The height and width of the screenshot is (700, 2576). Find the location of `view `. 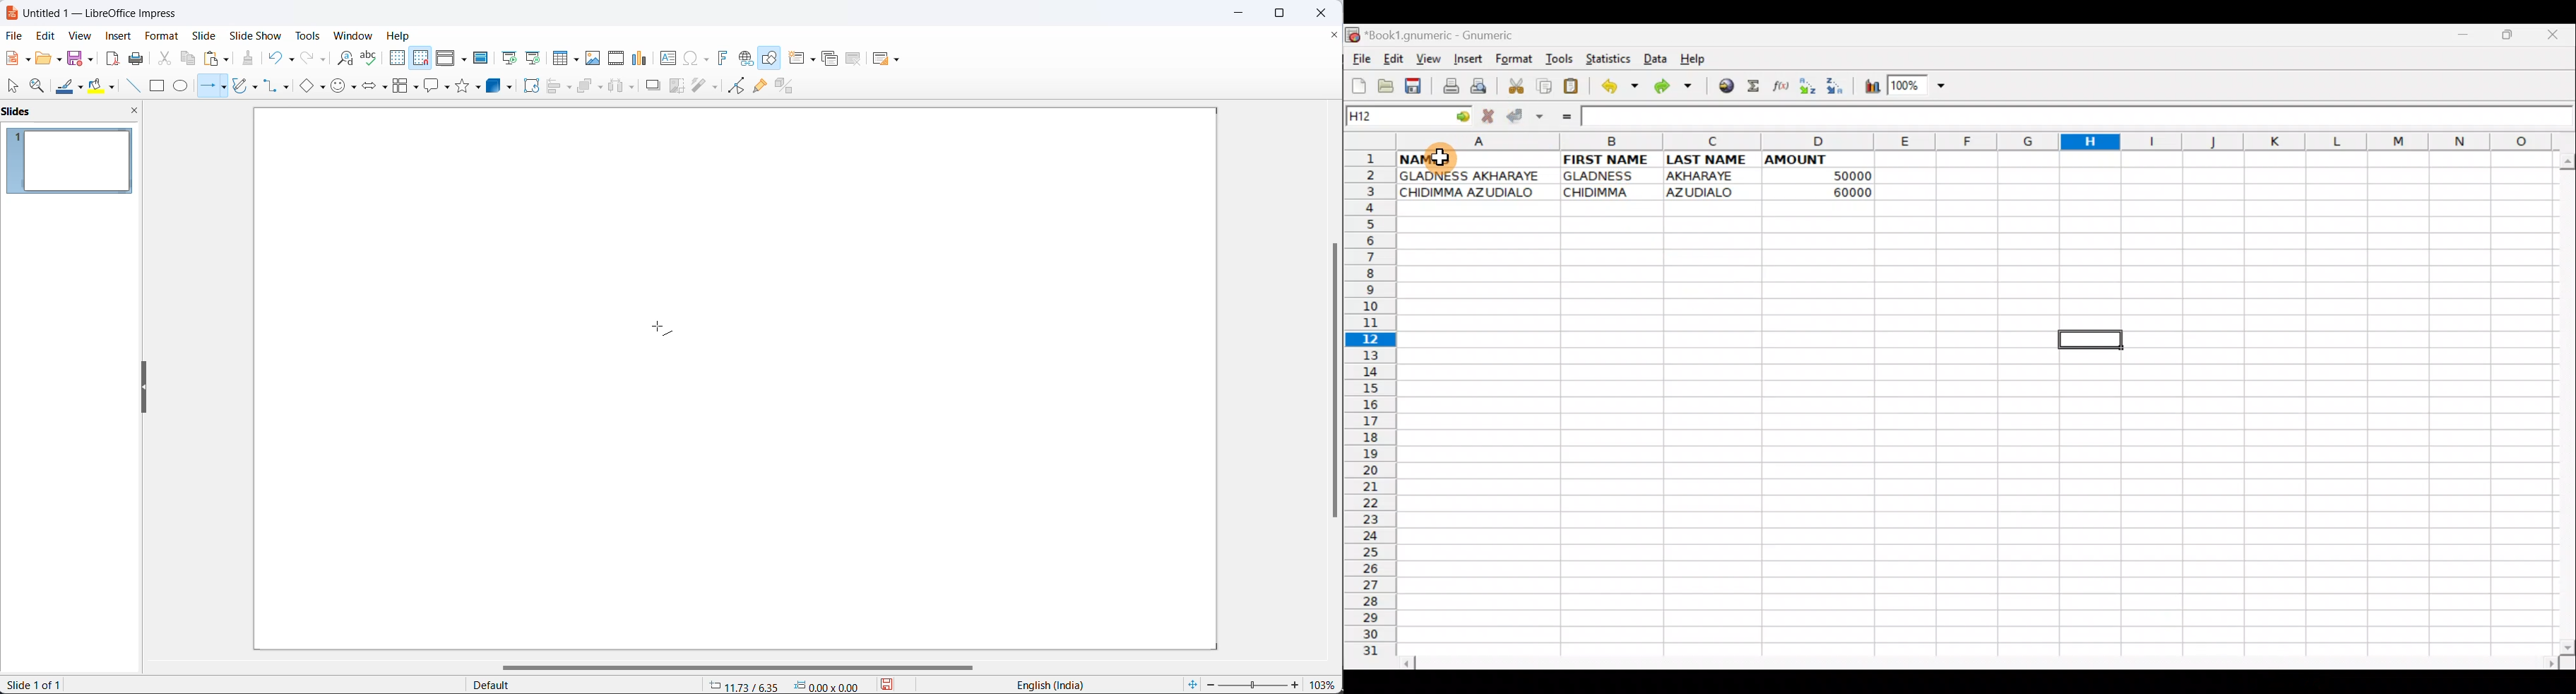

view  is located at coordinates (81, 35).